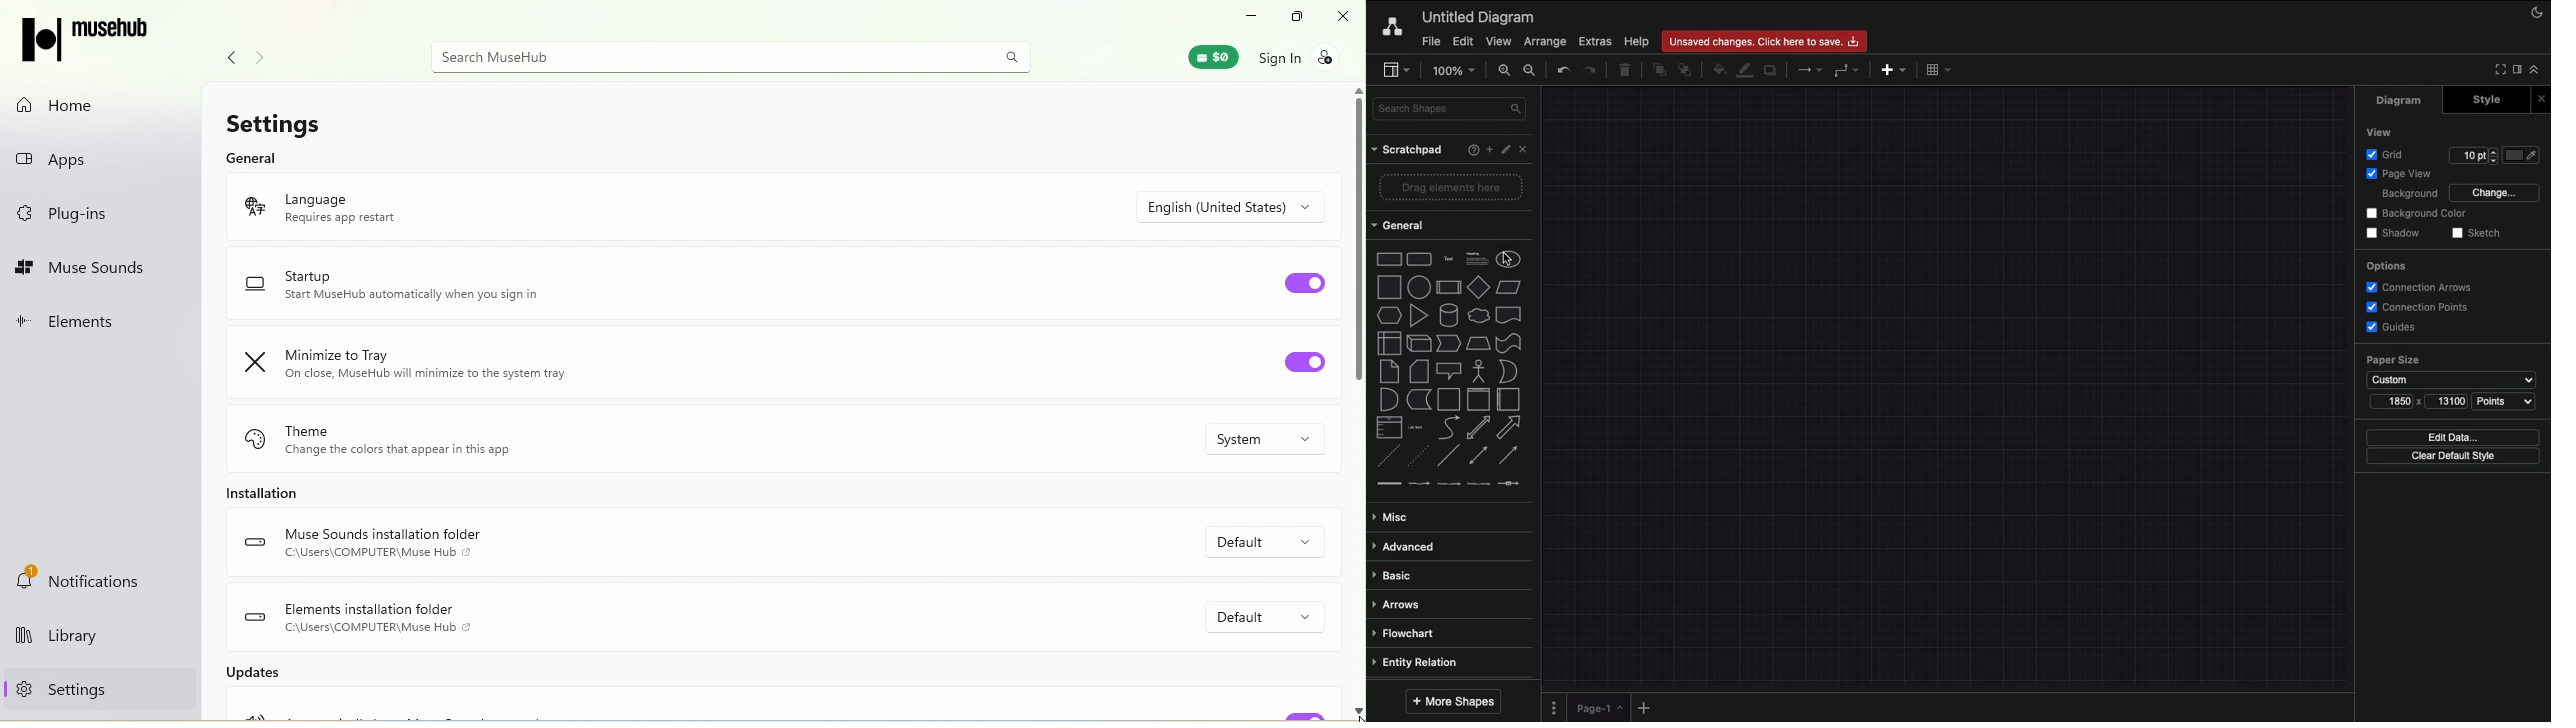  I want to click on General , so click(1407, 226).